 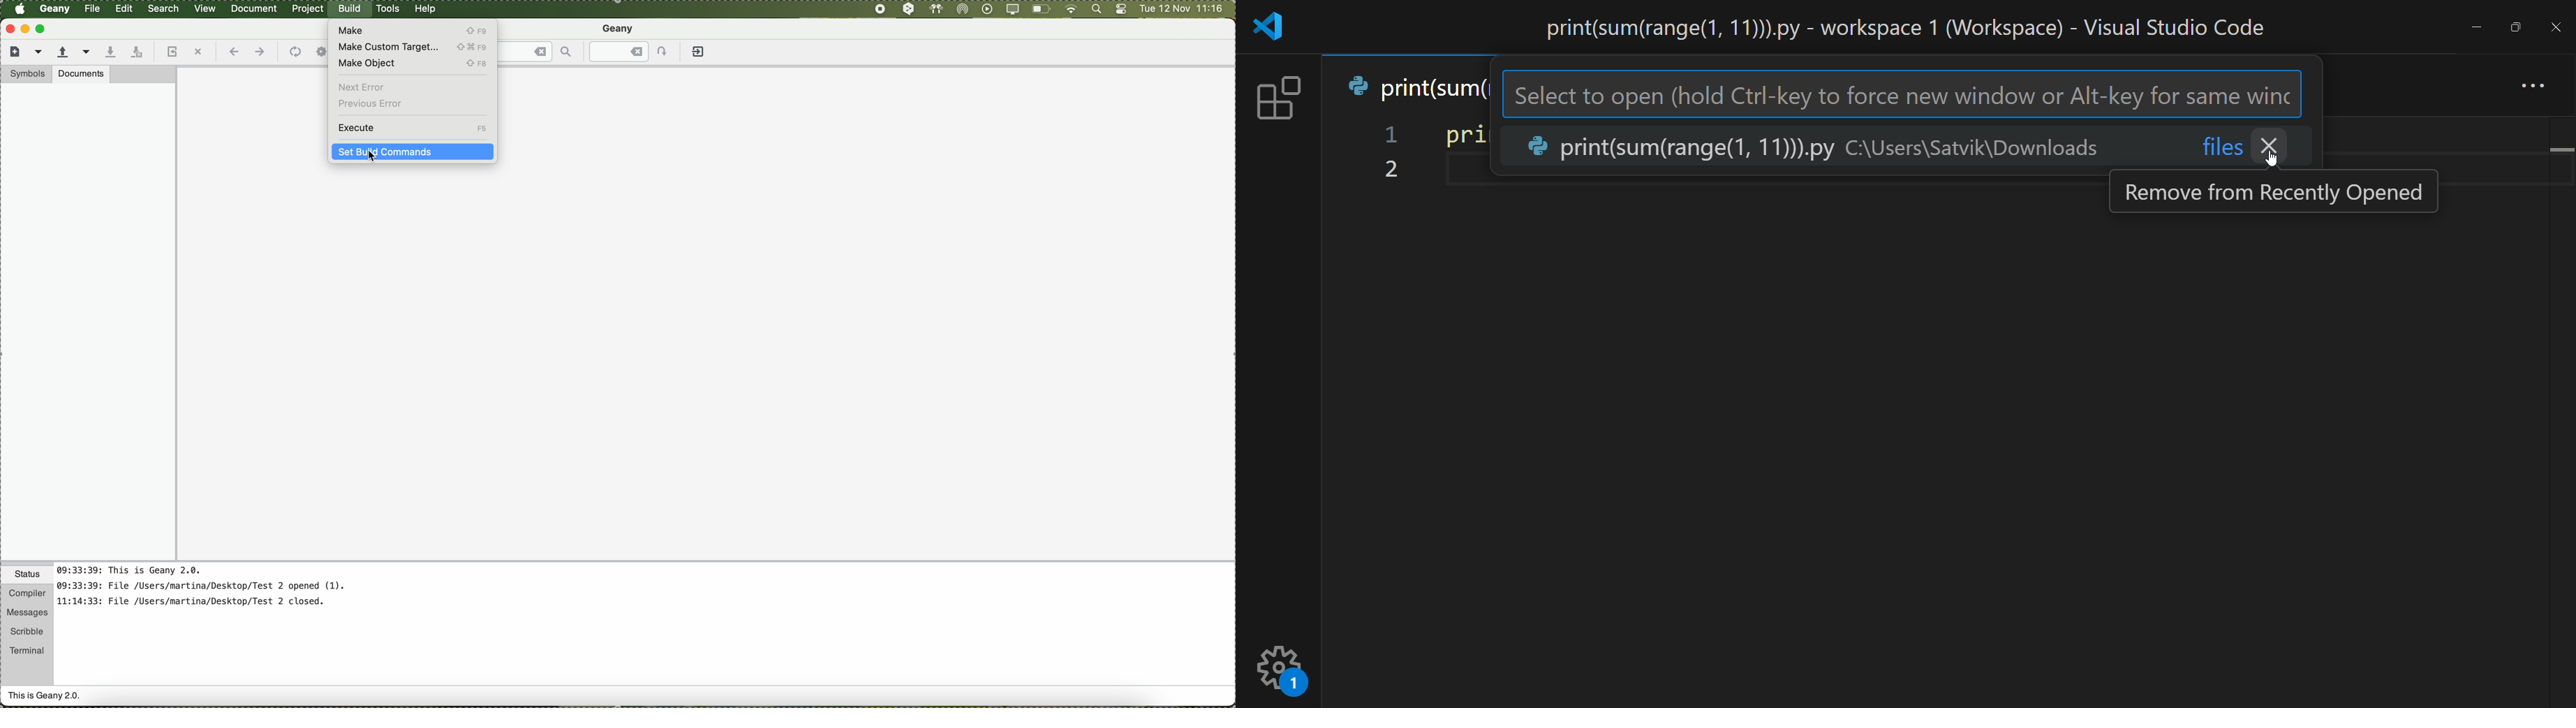 I want to click on create a new file from a template, so click(x=40, y=53).